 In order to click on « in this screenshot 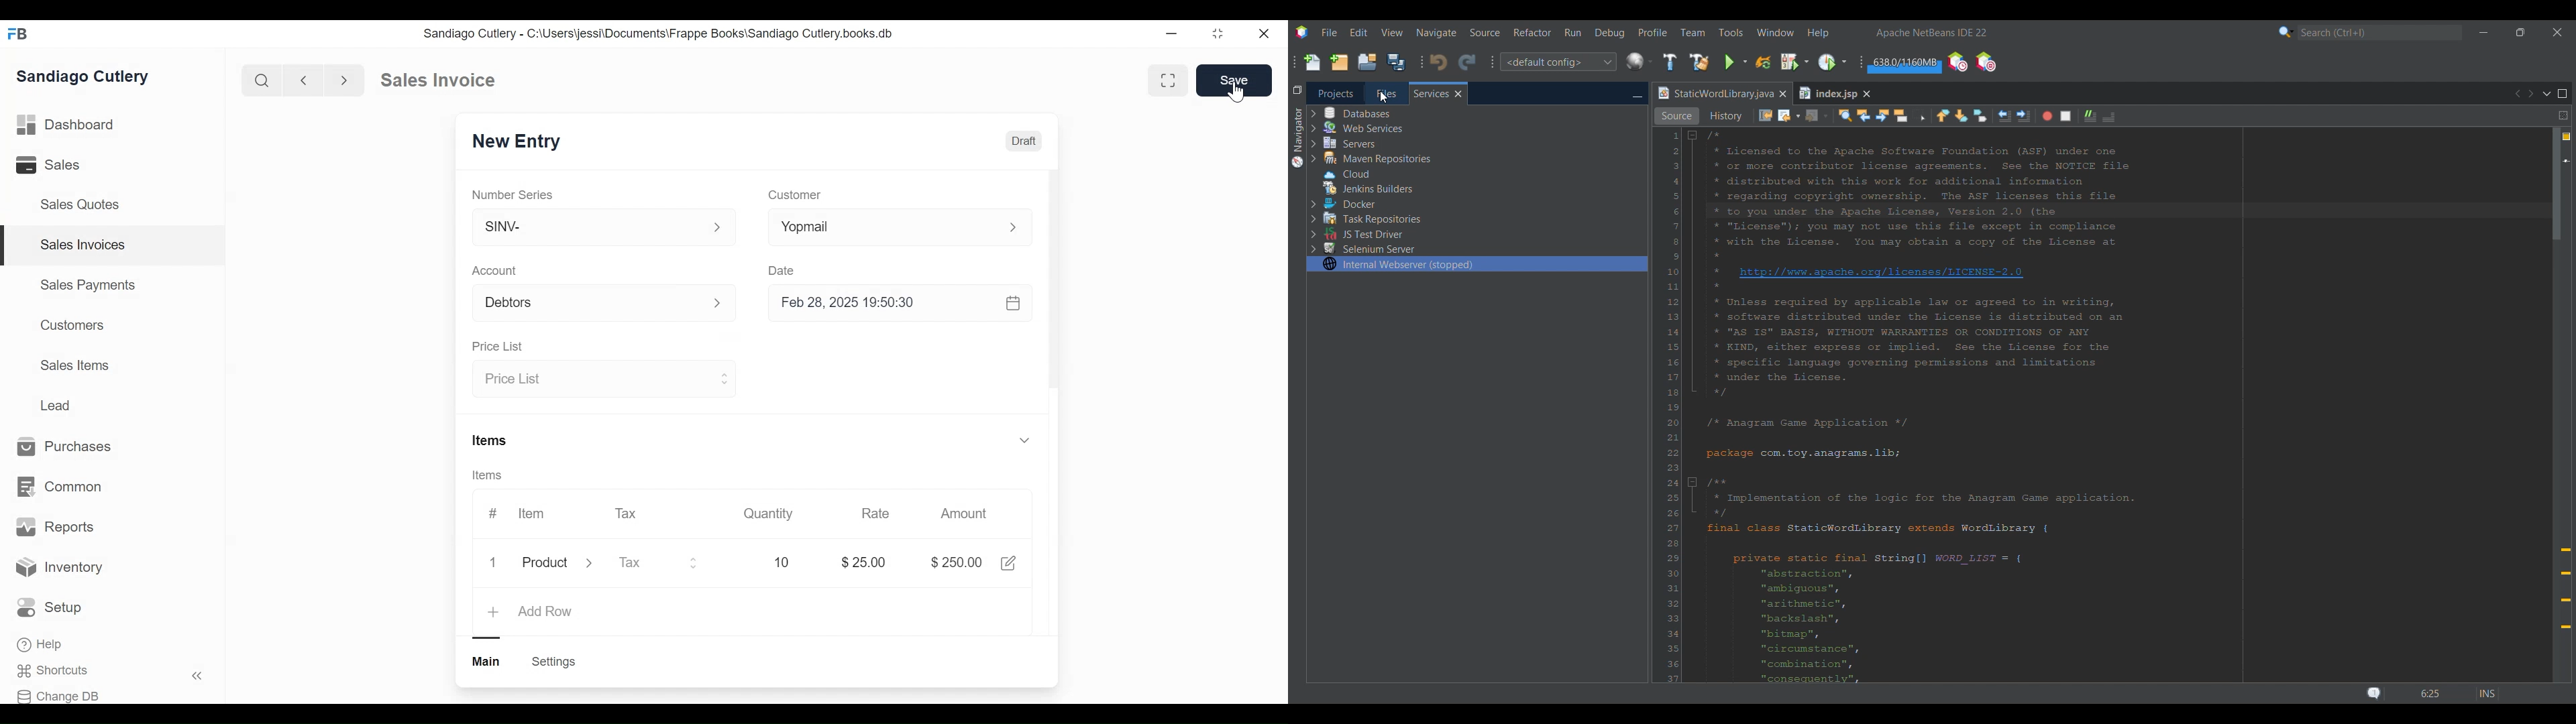, I will do `click(197, 678)`.